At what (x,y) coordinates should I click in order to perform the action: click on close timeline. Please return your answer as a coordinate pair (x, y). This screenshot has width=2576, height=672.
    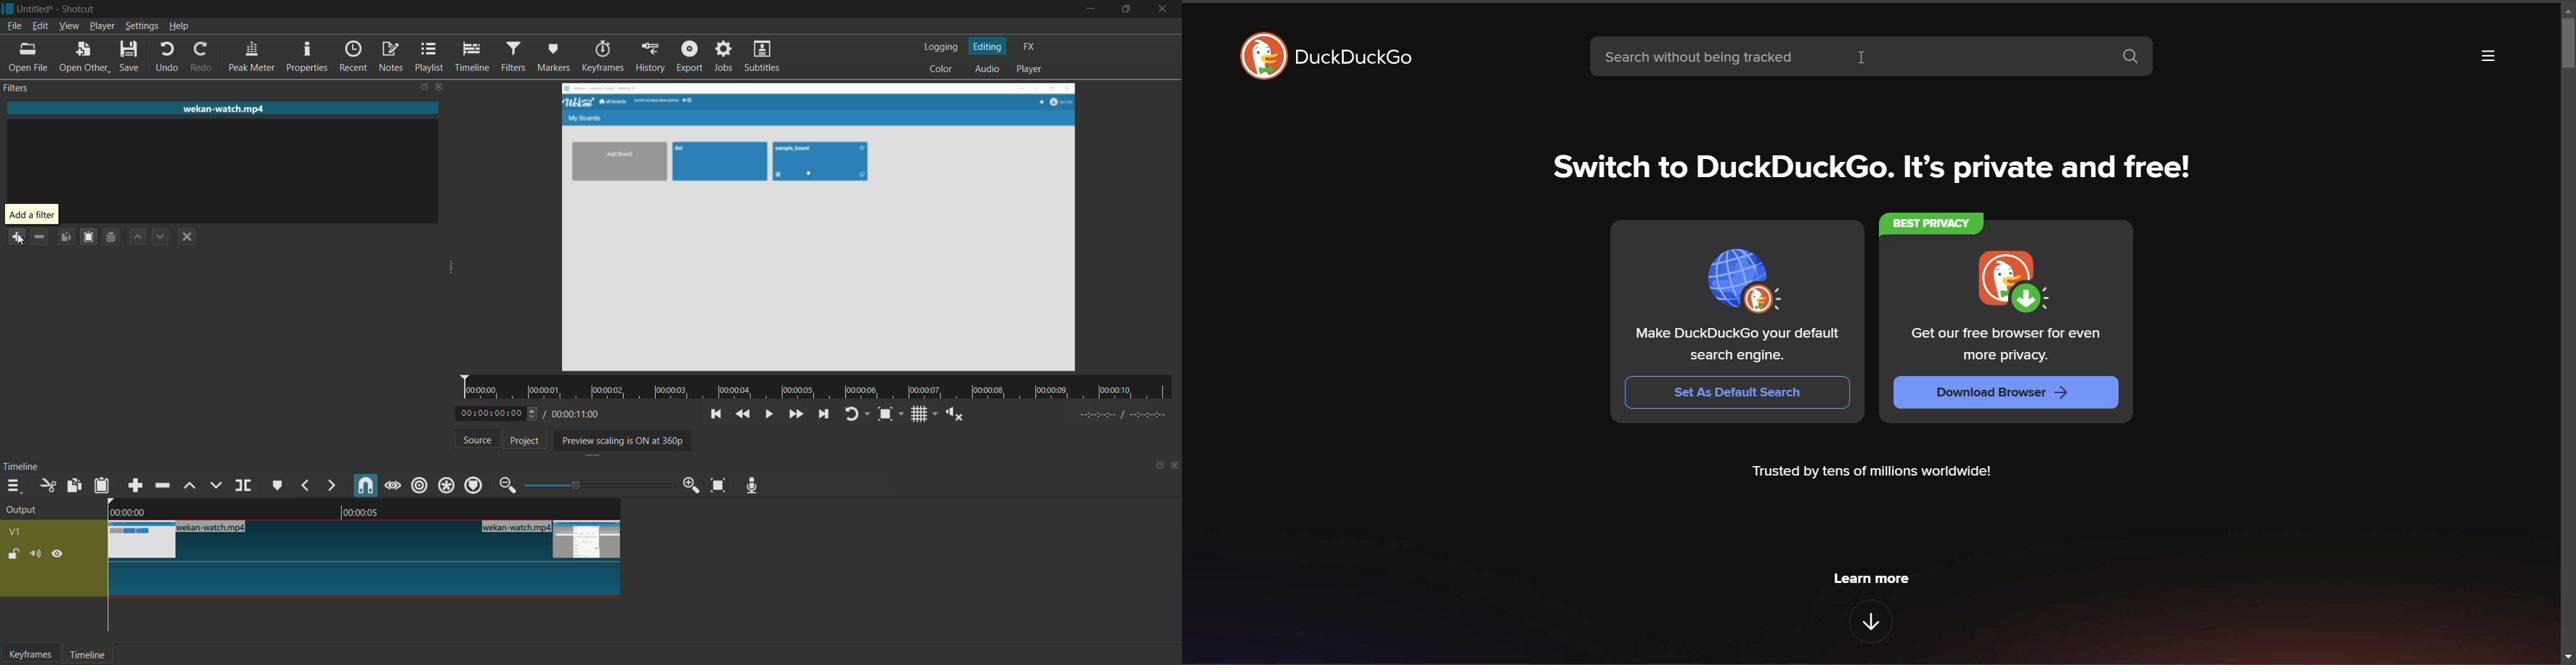
    Looking at the image, I should click on (1175, 467).